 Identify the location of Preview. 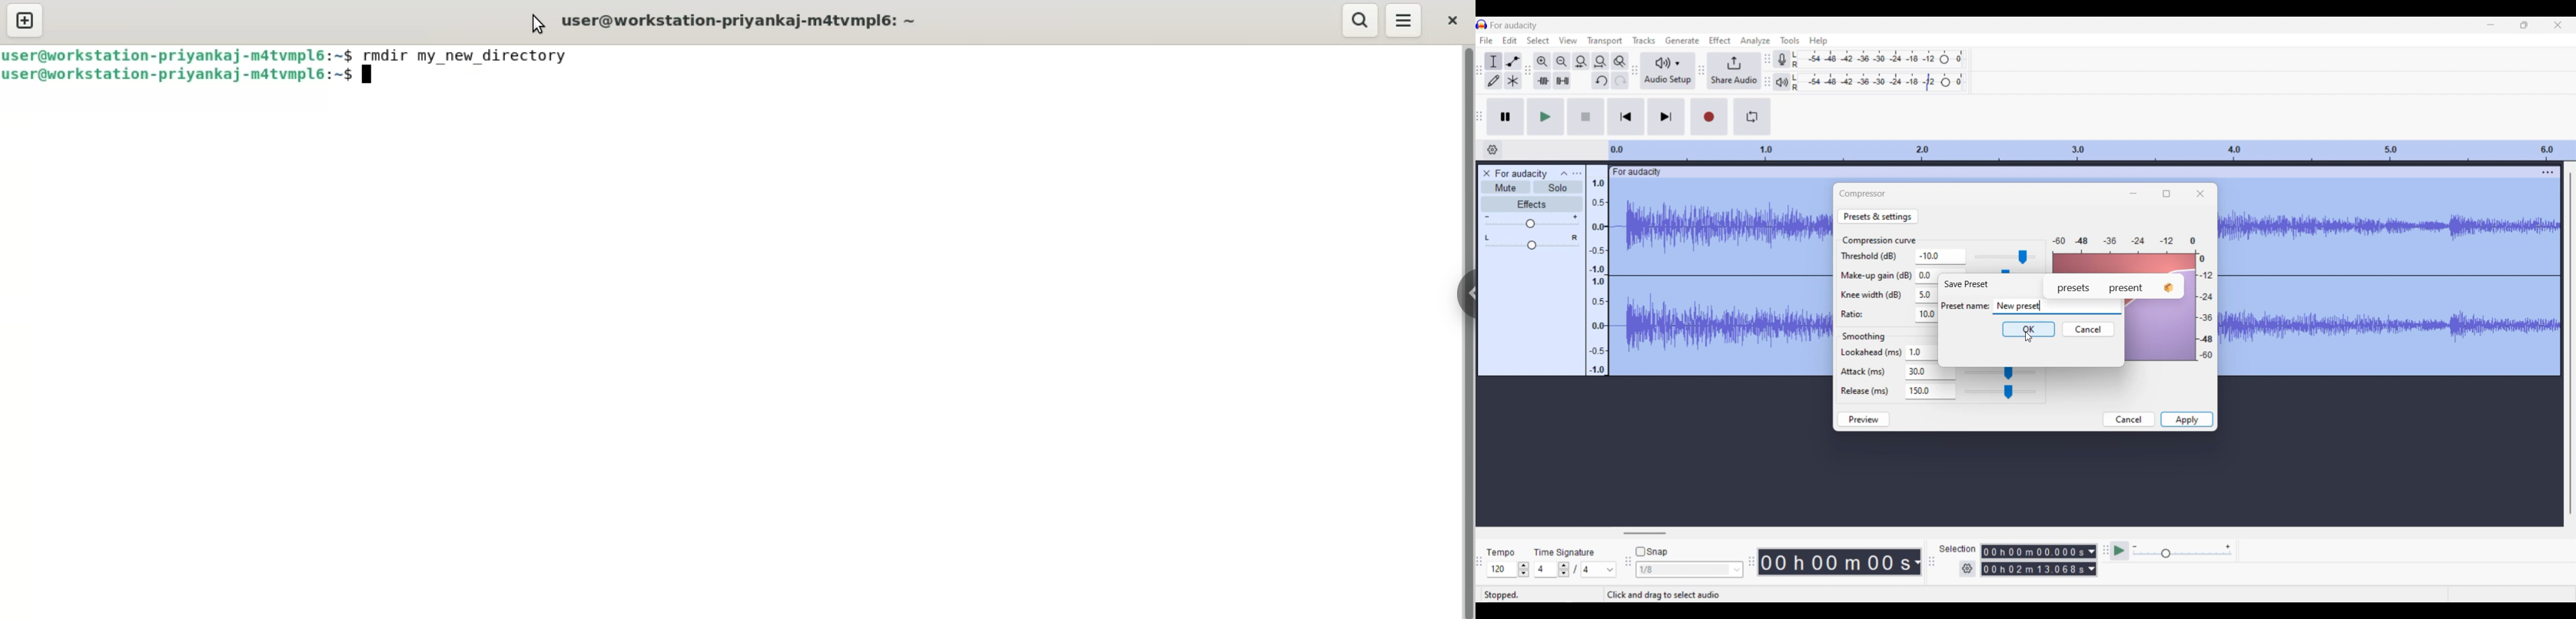
(1863, 420).